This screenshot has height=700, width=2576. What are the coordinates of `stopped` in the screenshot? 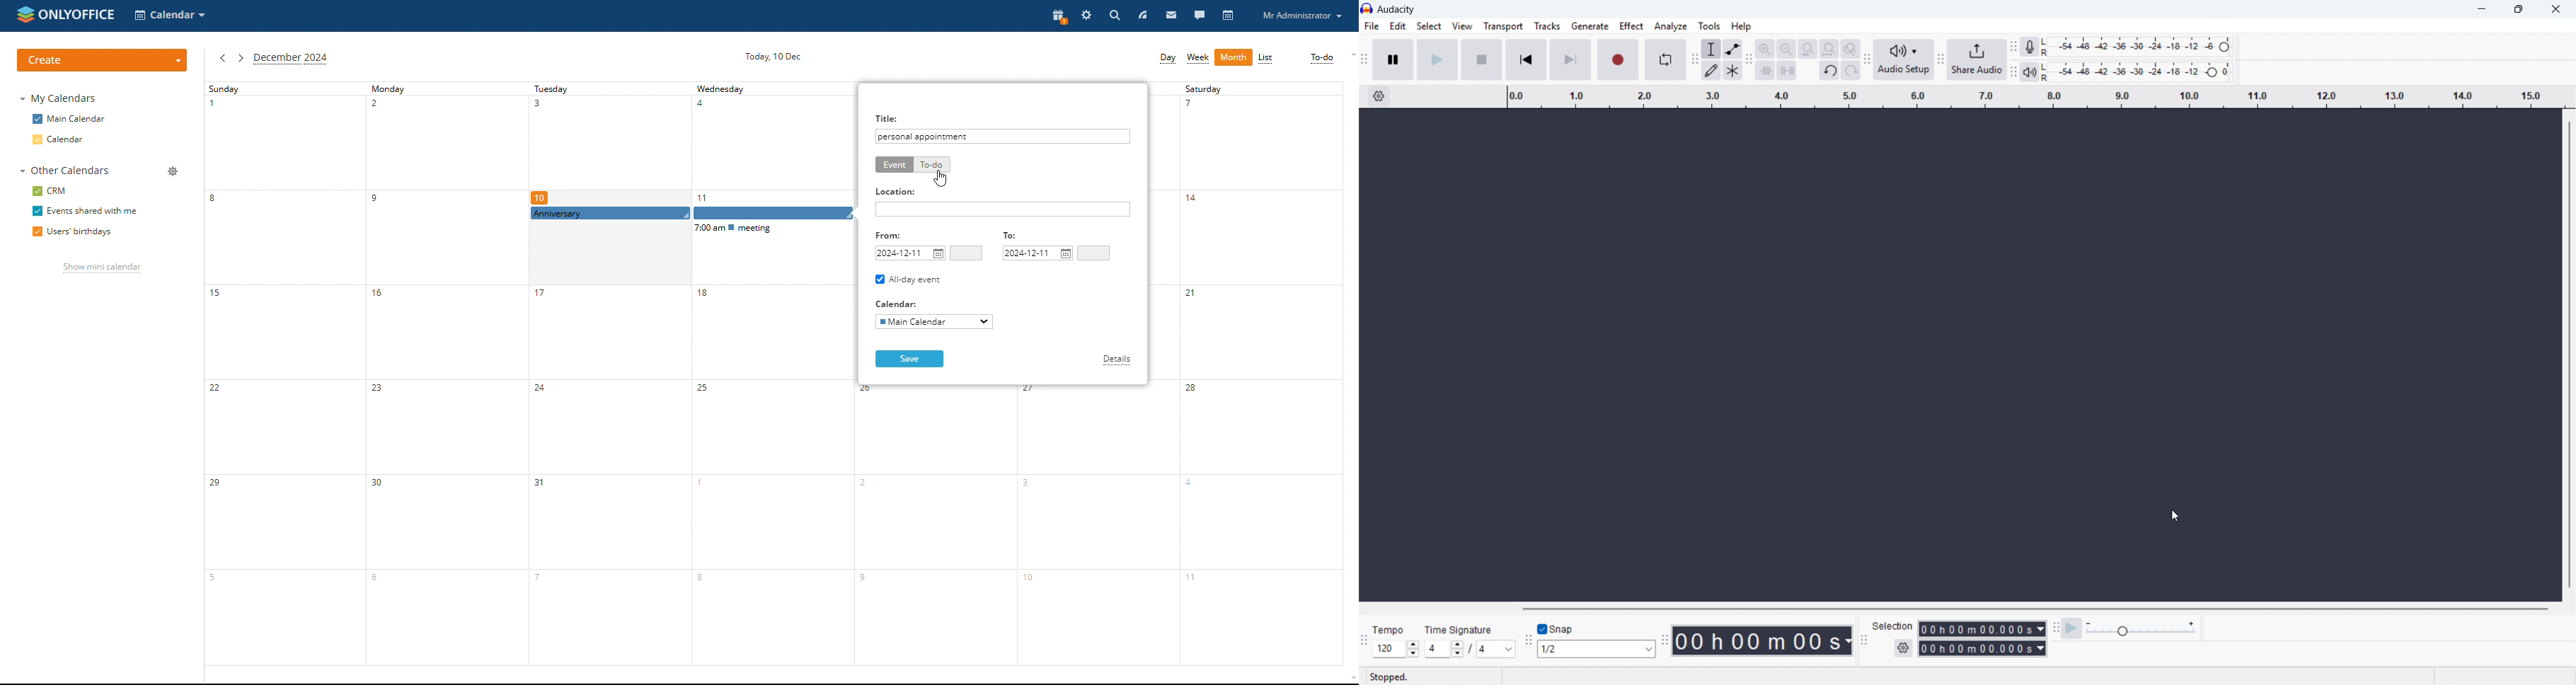 It's located at (1389, 678).